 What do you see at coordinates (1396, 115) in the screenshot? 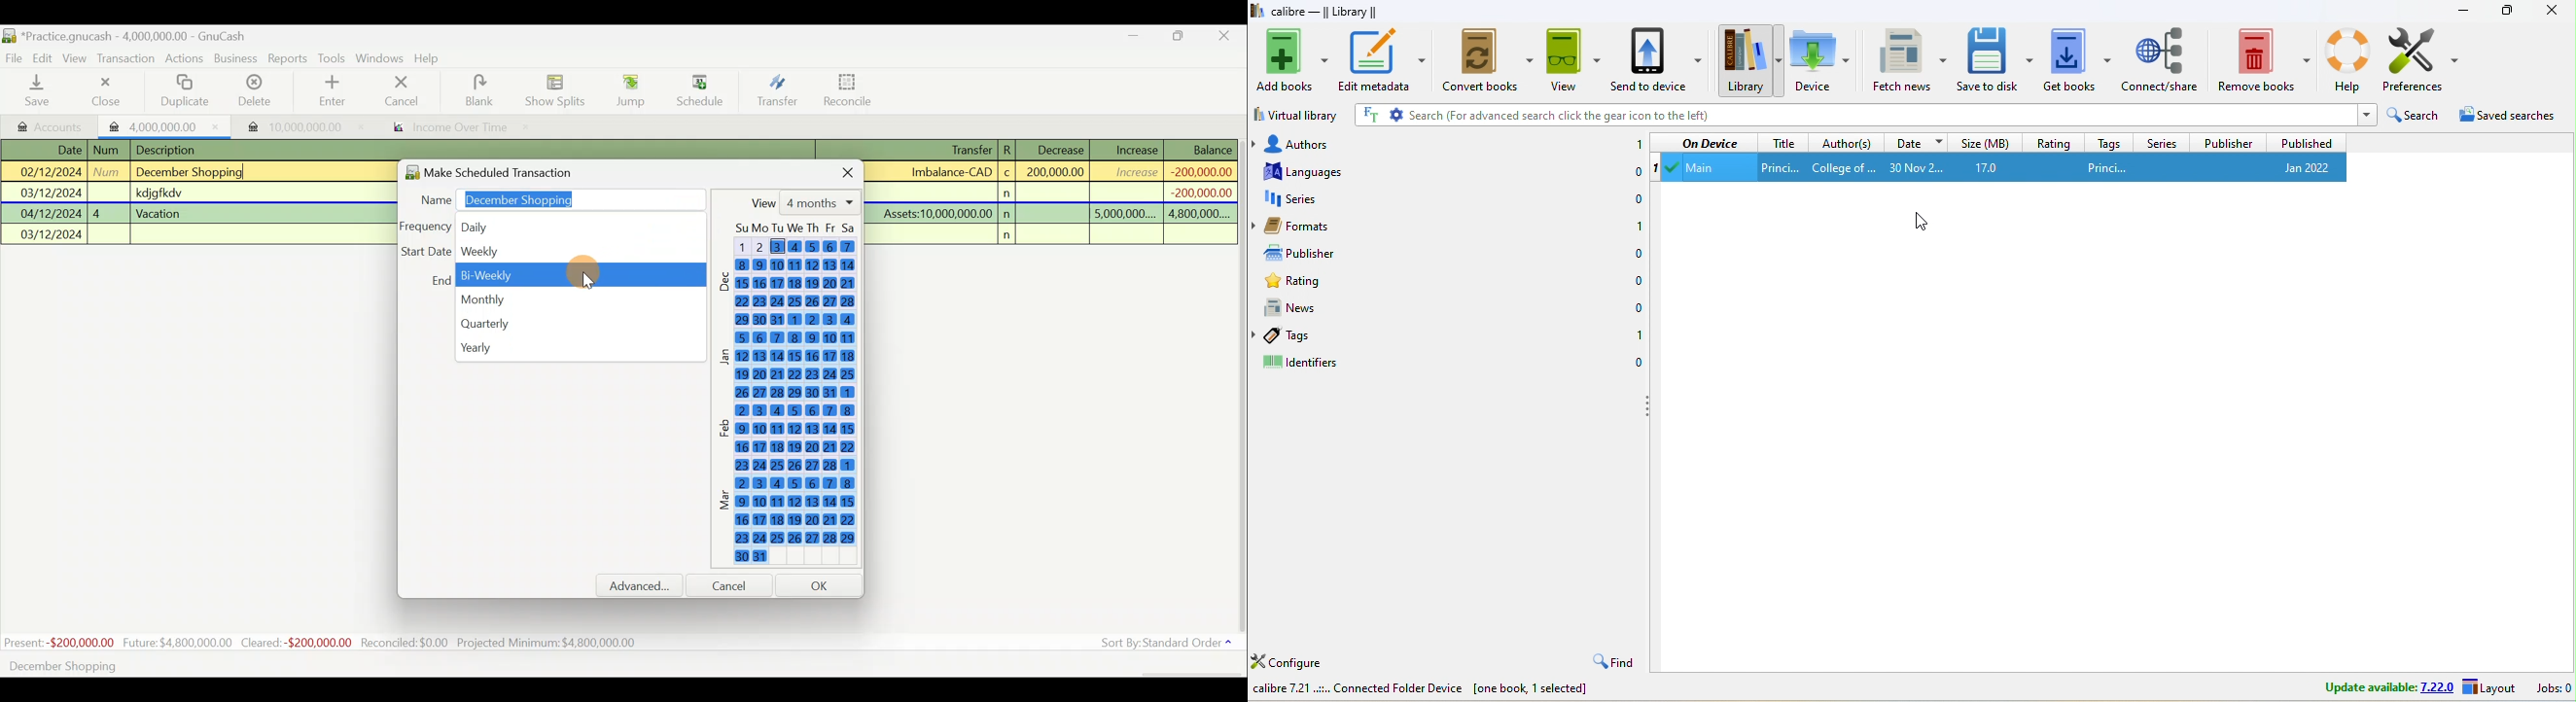
I see `settings` at bounding box center [1396, 115].